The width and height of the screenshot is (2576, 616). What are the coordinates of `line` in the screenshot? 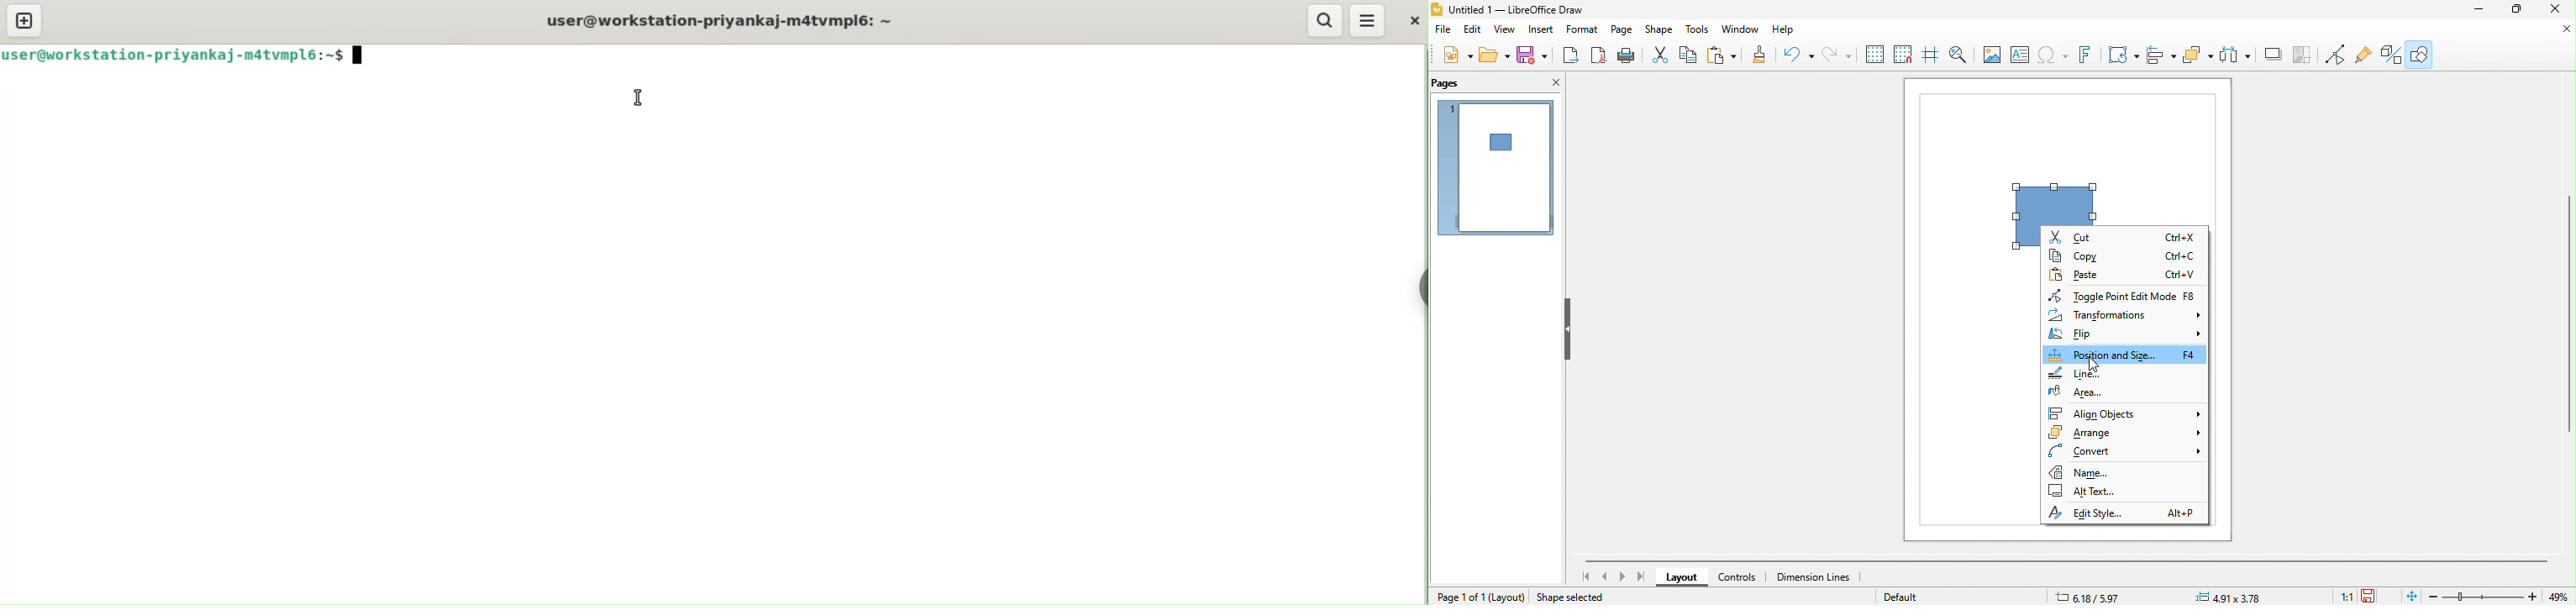 It's located at (2092, 373).